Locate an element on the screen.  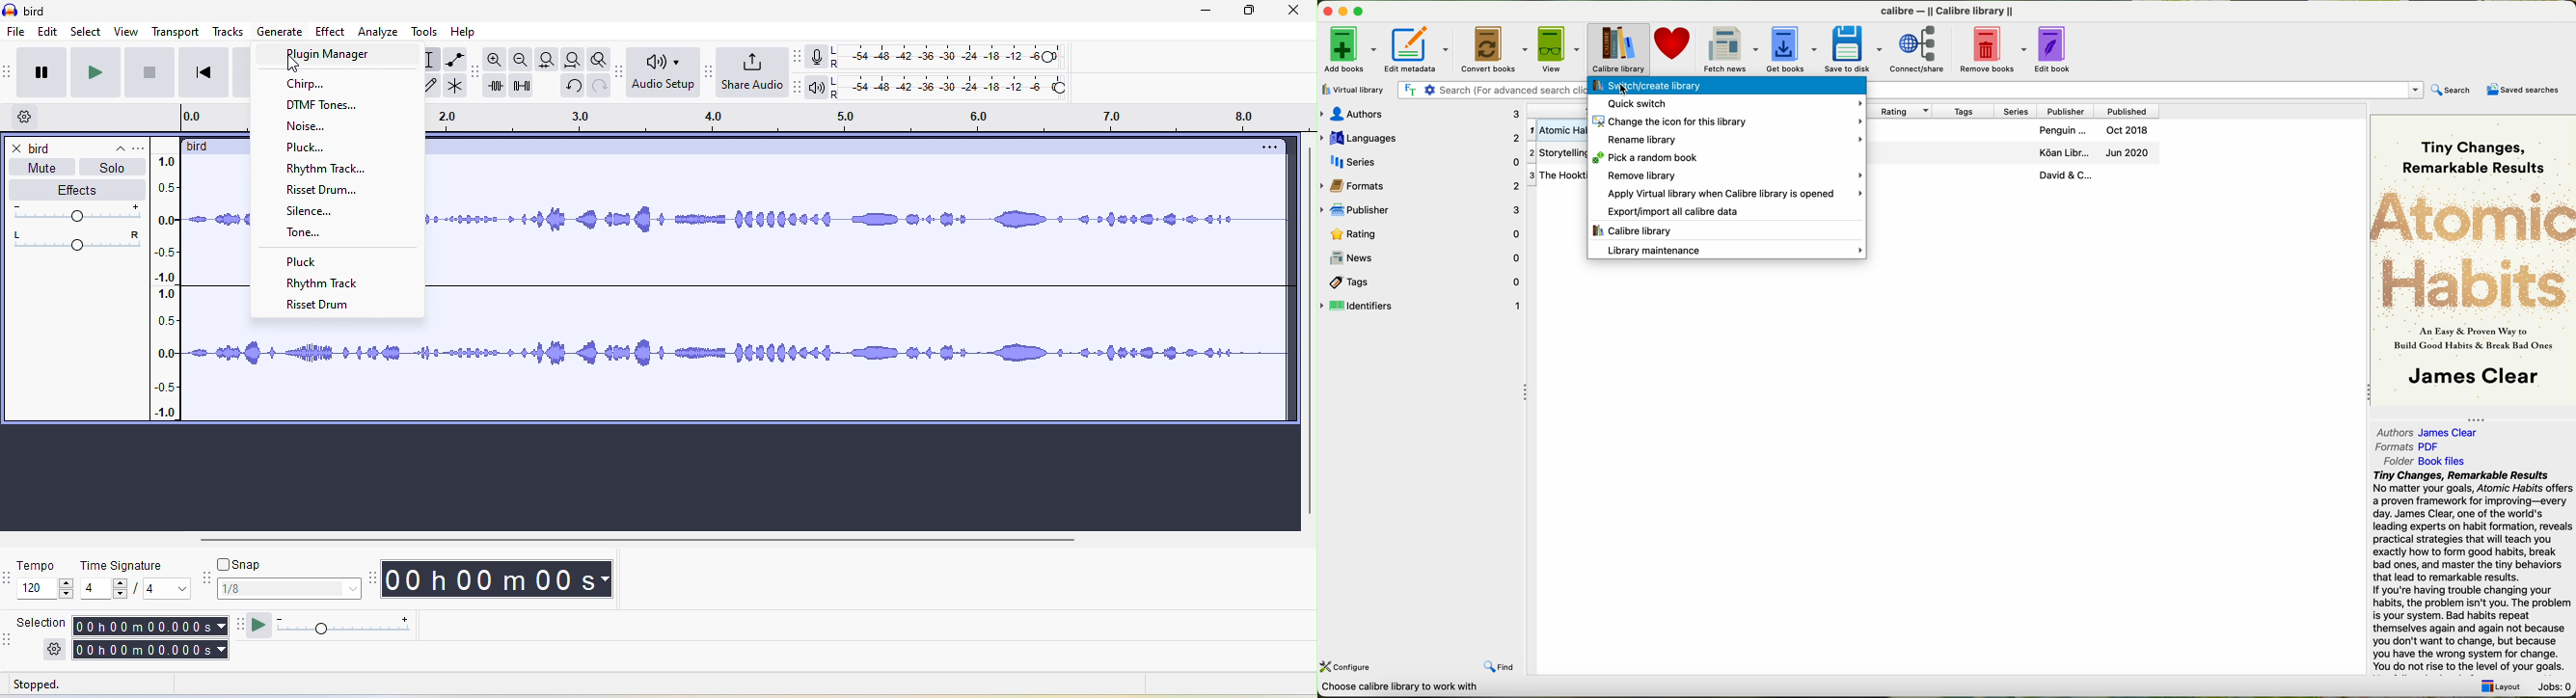
edit book is located at coordinates (2057, 48).